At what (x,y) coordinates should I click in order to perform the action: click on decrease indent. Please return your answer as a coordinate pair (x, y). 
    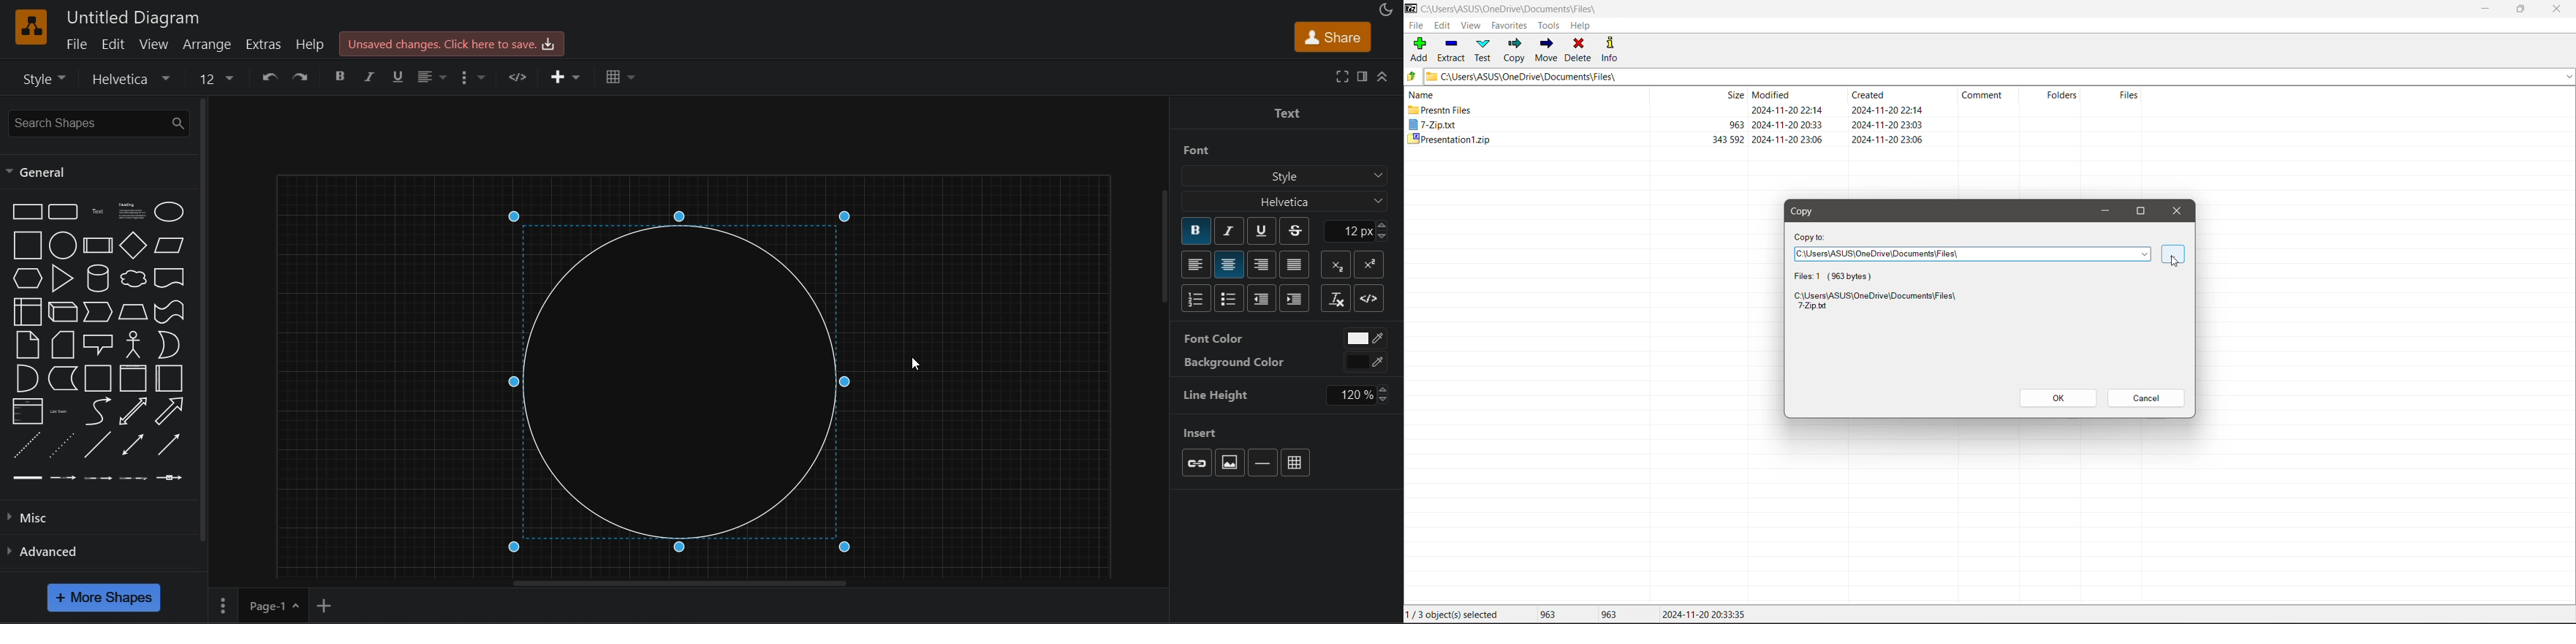
    Looking at the image, I should click on (1263, 298).